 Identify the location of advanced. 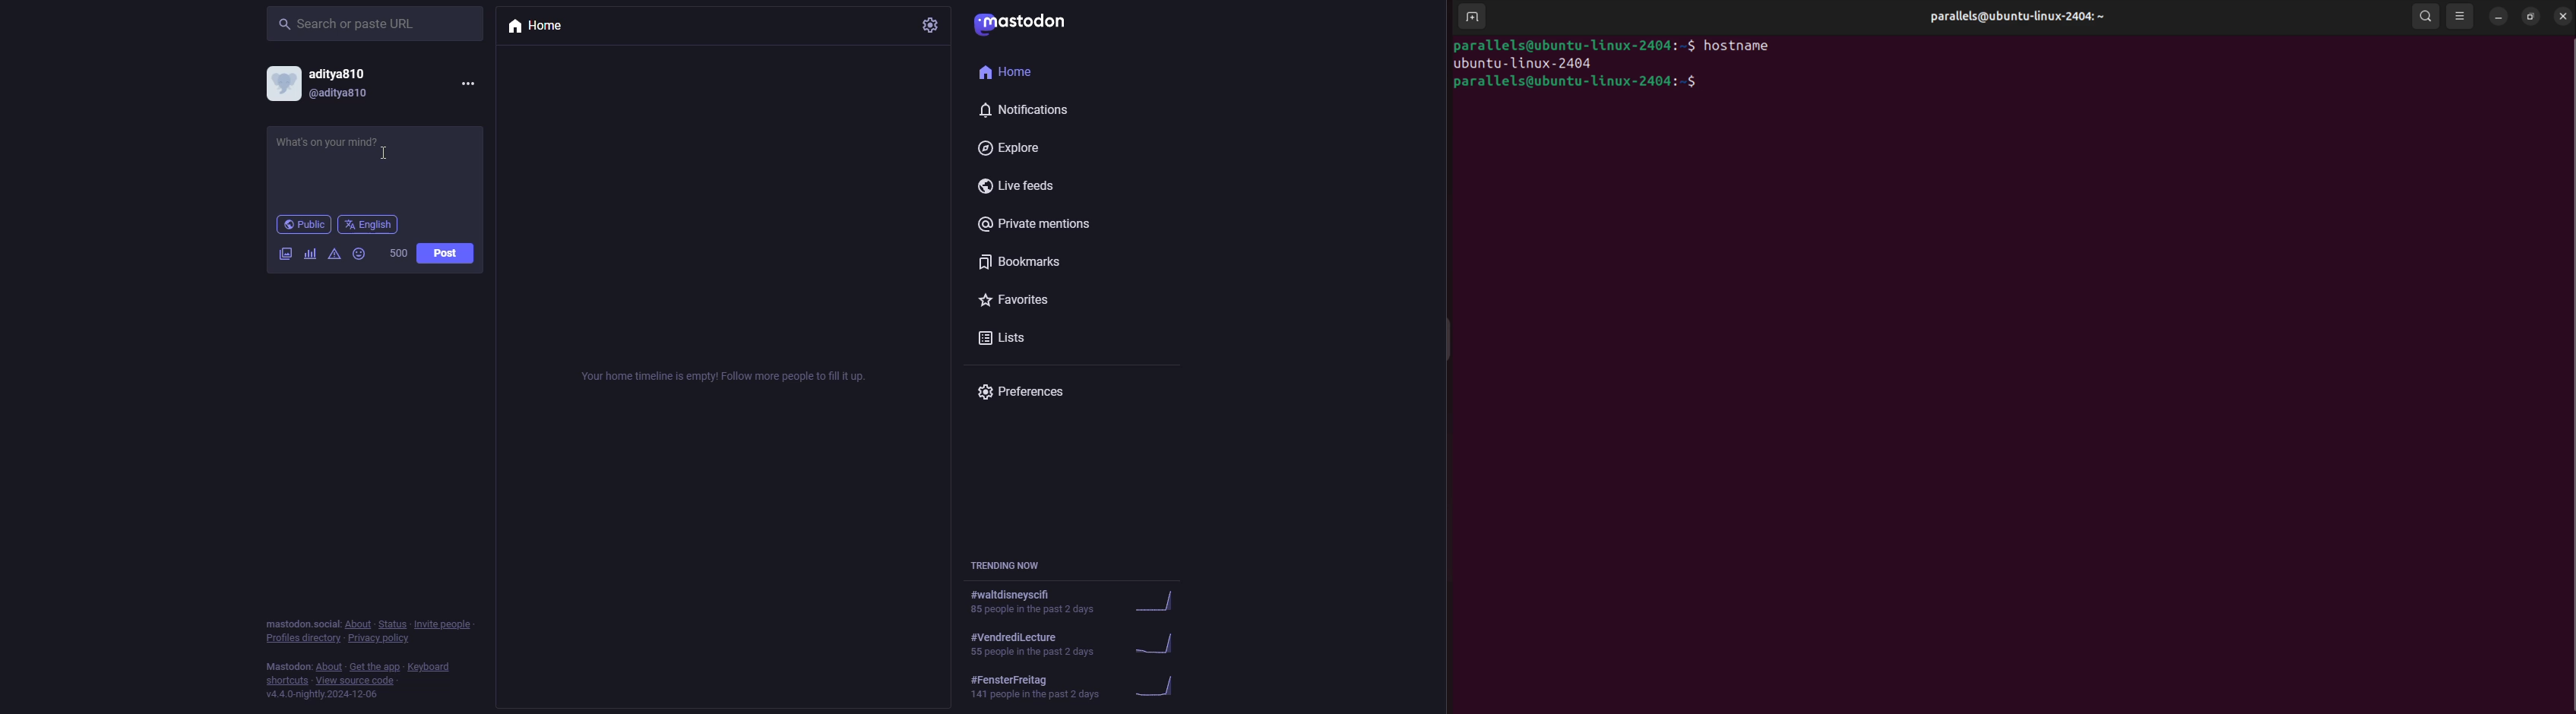
(336, 254).